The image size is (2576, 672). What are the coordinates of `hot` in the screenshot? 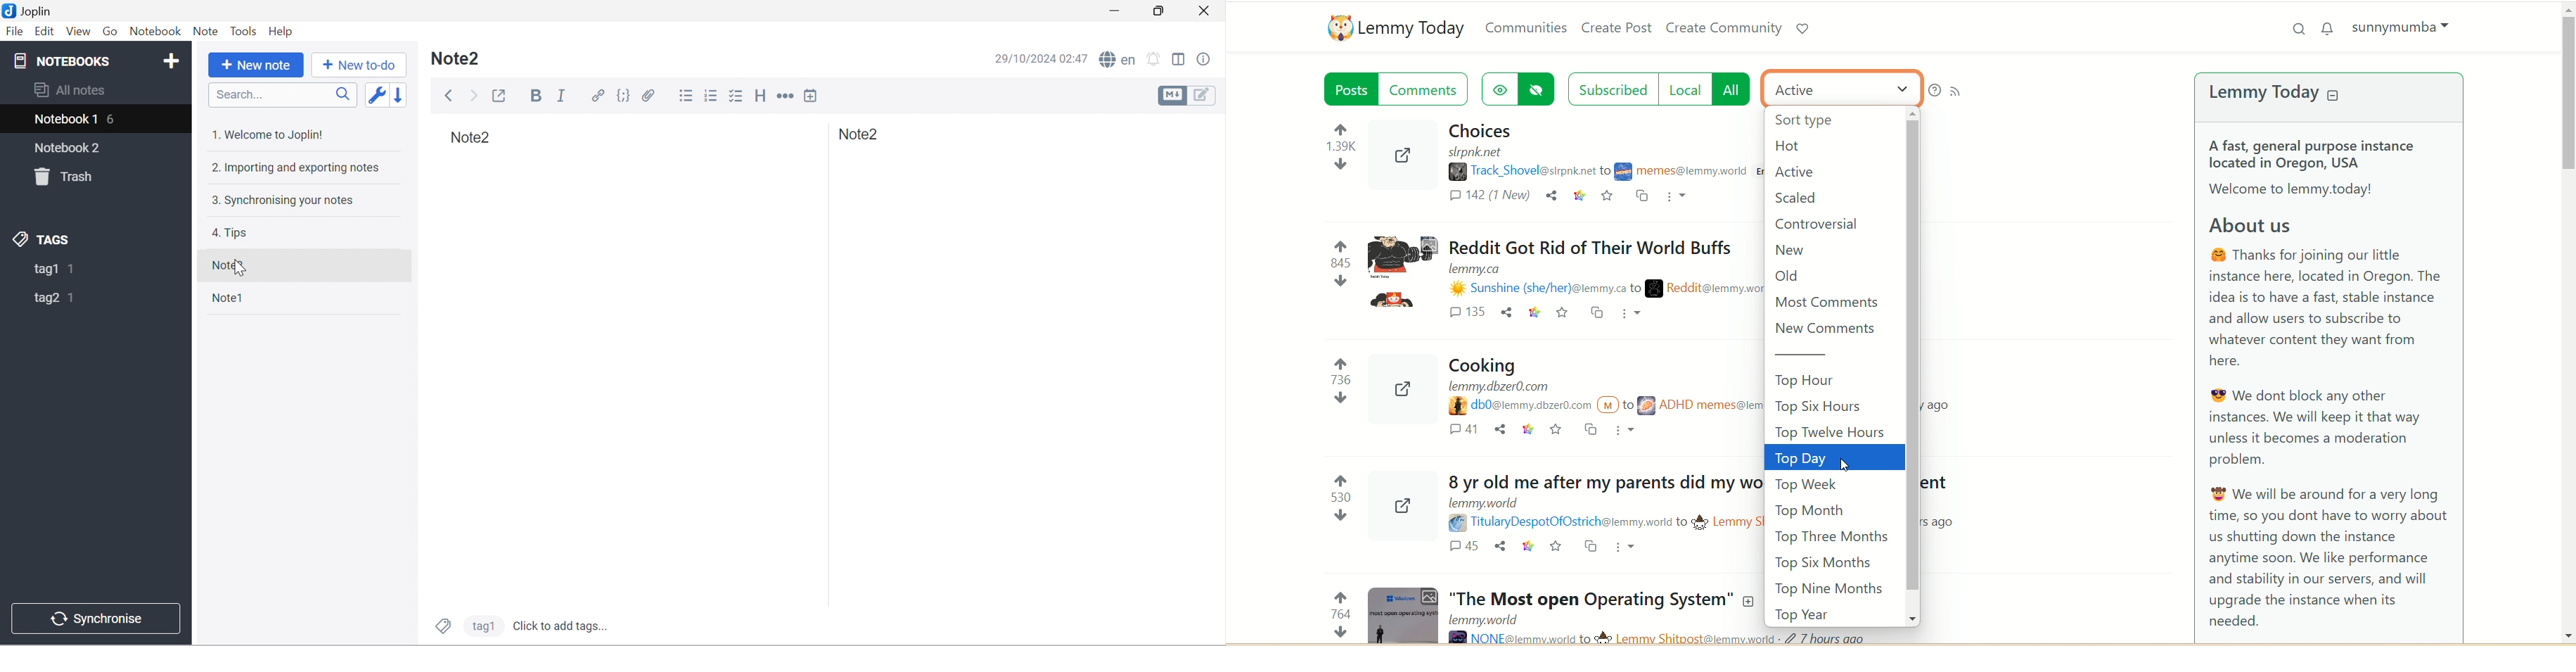 It's located at (1796, 147).